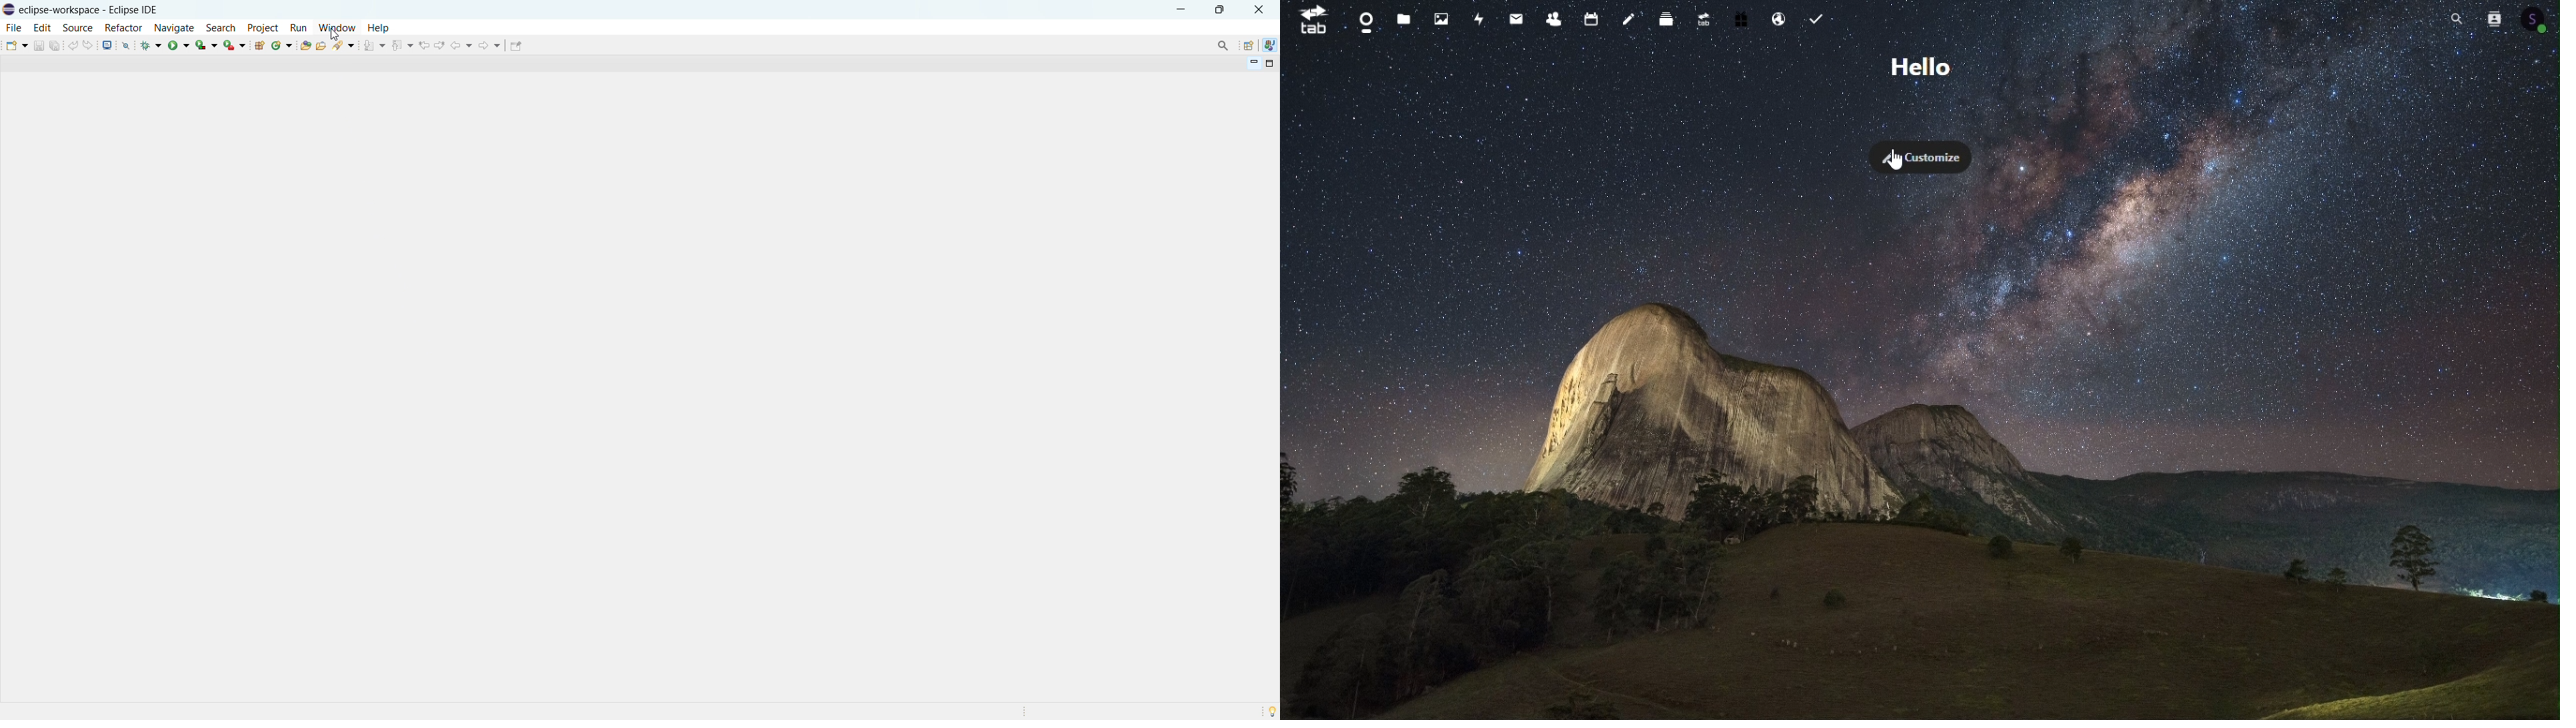 The image size is (2576, 728). I want to click on upgrade, so click(1700, 17).